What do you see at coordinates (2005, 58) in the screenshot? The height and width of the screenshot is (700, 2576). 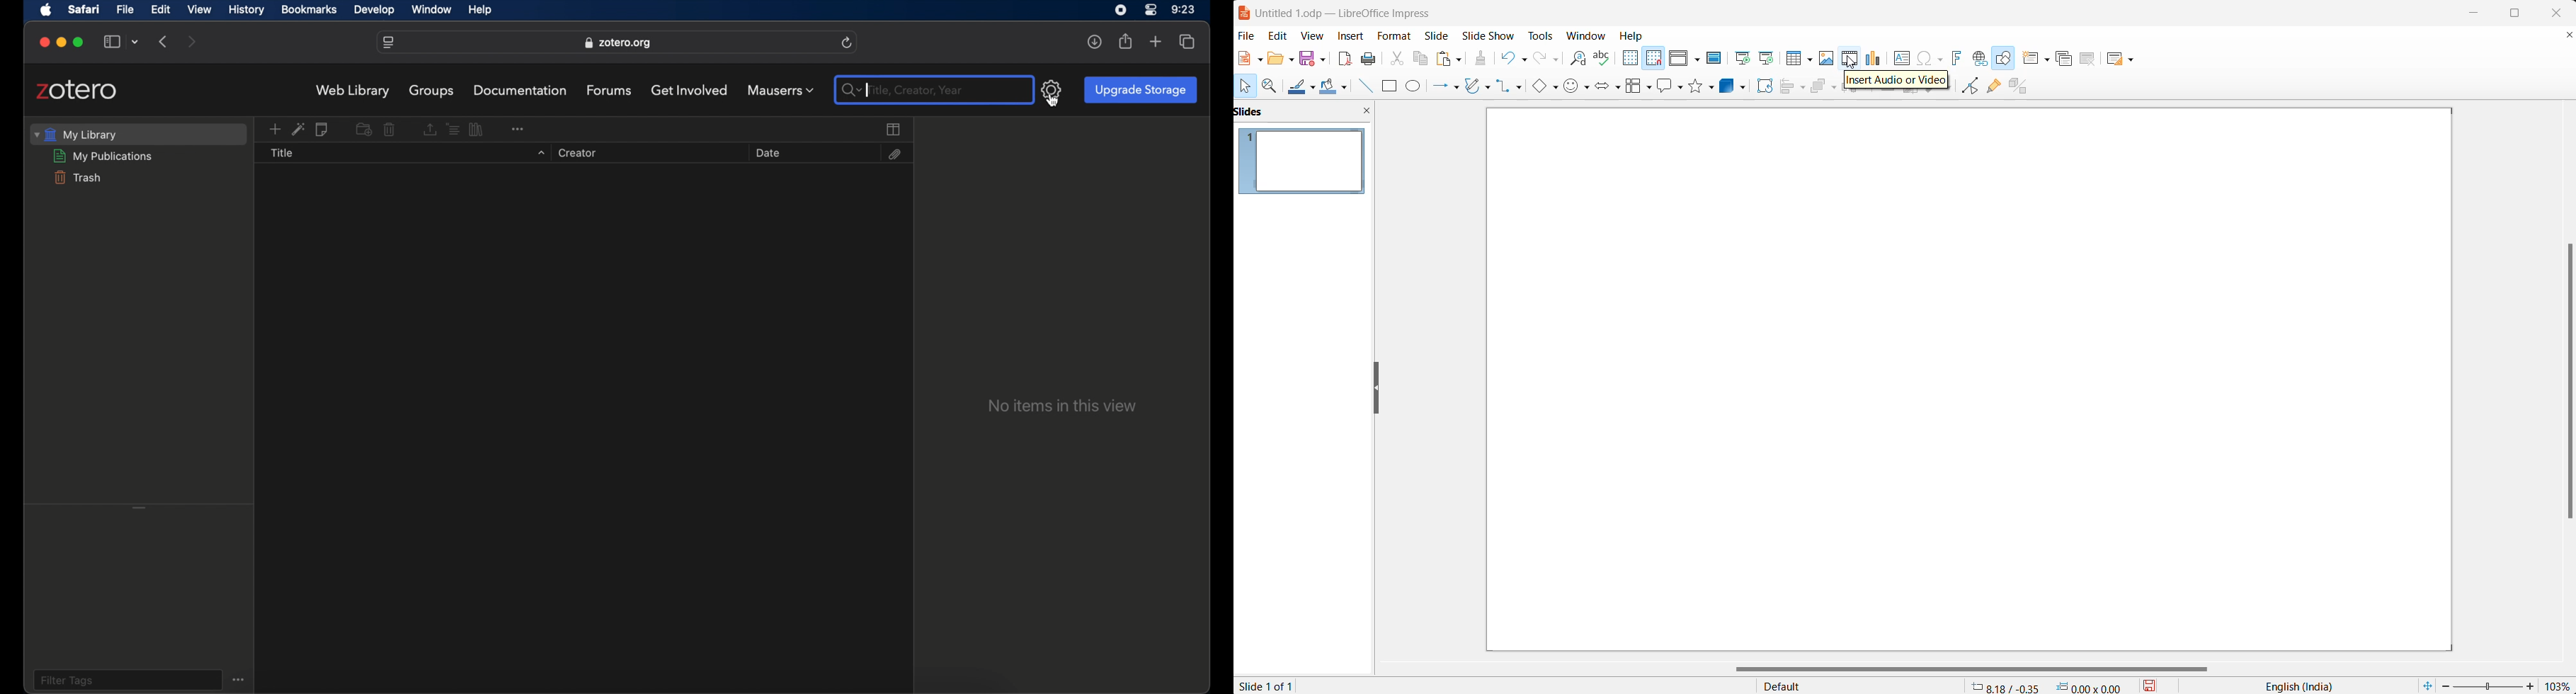 I see `show draw functions` at bounding box center [2005, 58].